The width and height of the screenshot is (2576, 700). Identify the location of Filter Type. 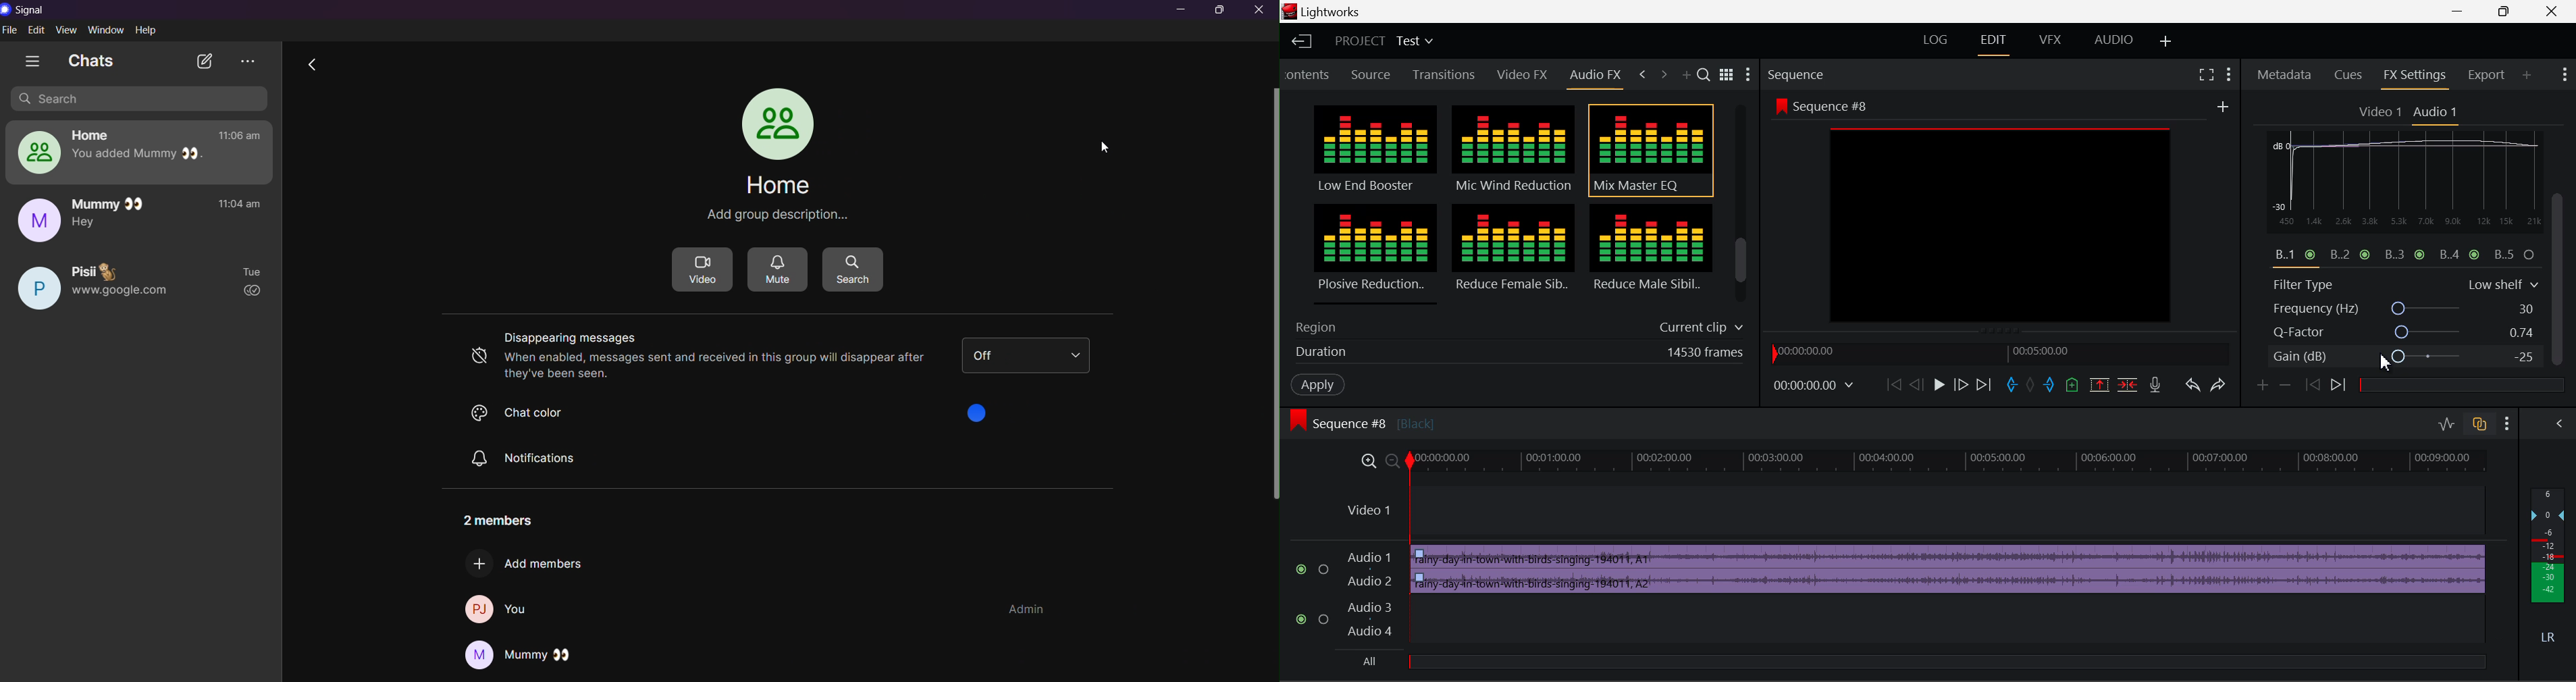
(2405, 283).